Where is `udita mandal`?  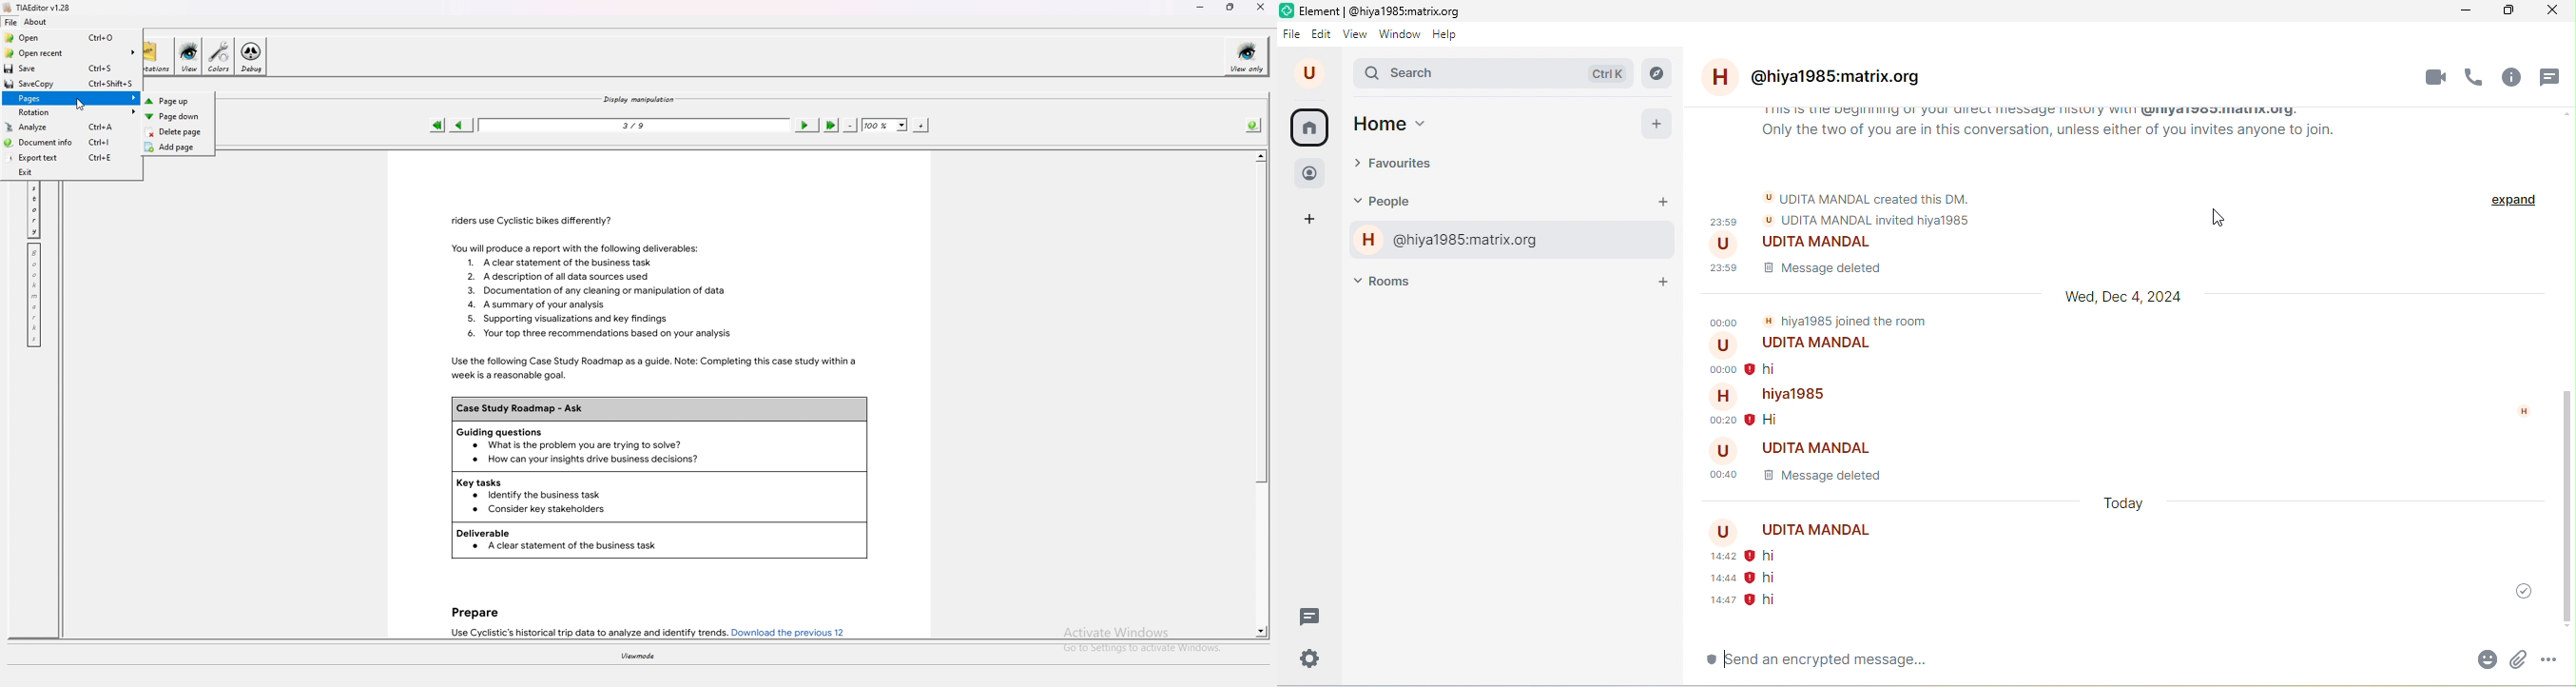 udita mandal is located at coordinates (1801, 531).